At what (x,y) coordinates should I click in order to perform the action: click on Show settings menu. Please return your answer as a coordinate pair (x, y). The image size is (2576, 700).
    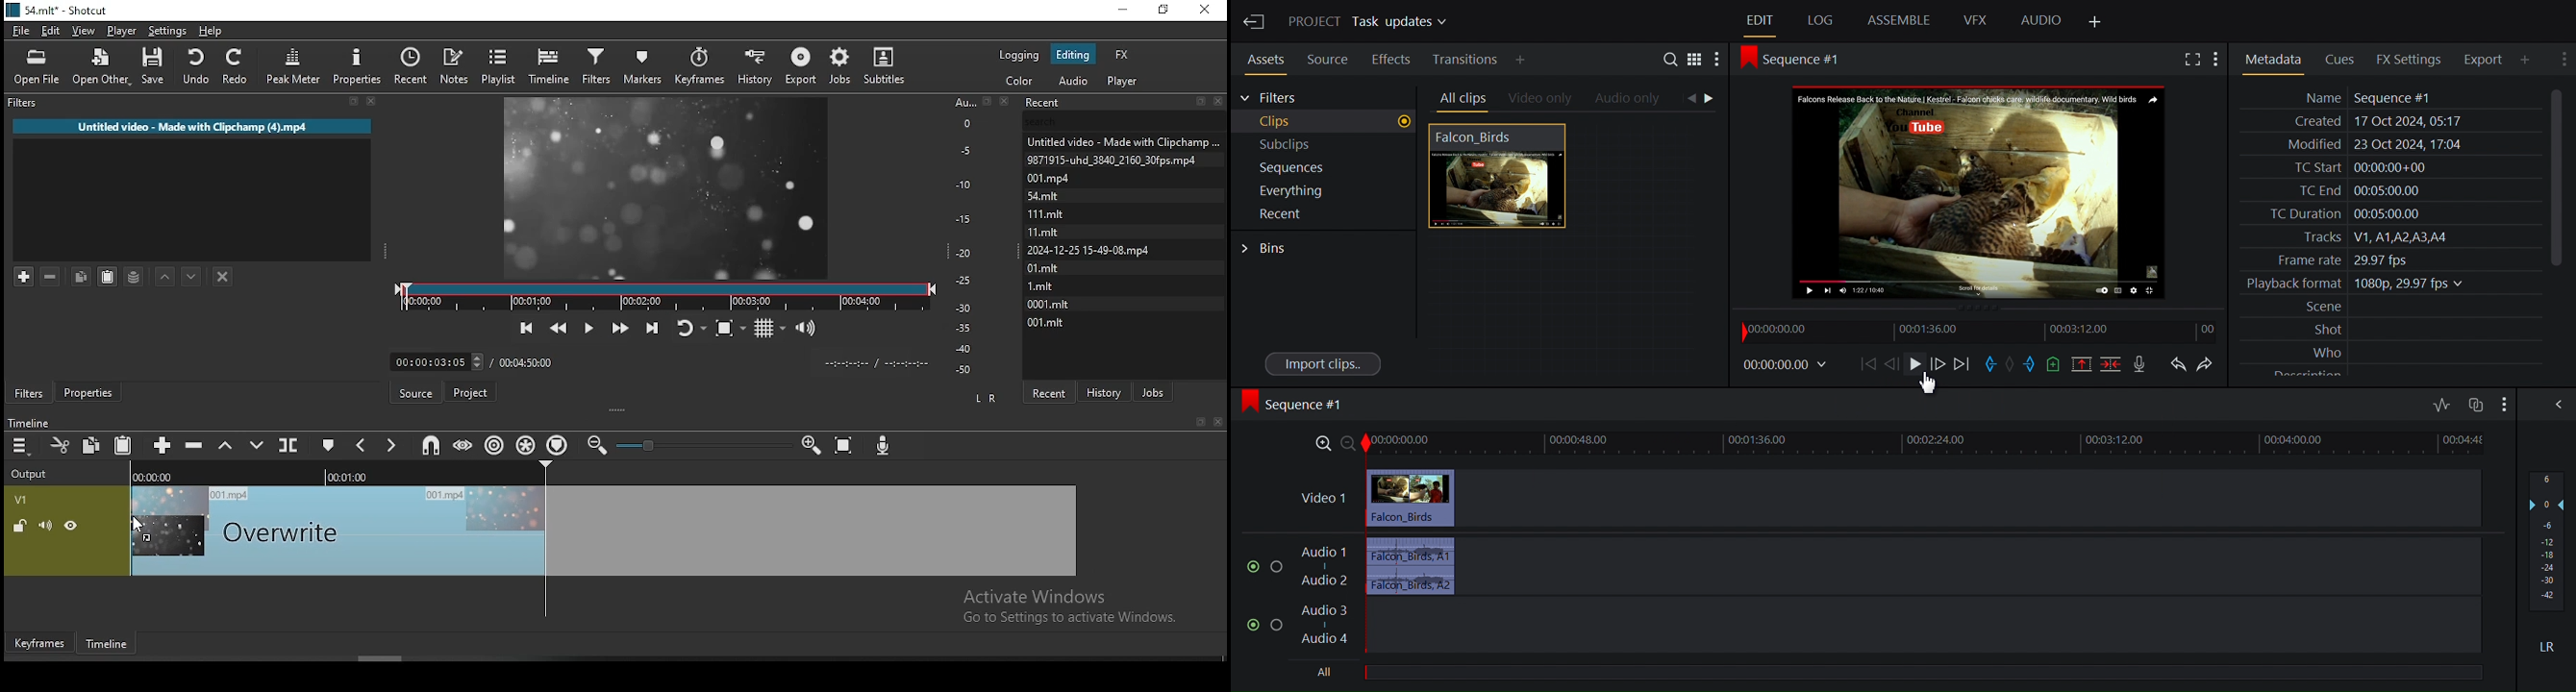
    Looking at the image, I should click on (2220, 60).